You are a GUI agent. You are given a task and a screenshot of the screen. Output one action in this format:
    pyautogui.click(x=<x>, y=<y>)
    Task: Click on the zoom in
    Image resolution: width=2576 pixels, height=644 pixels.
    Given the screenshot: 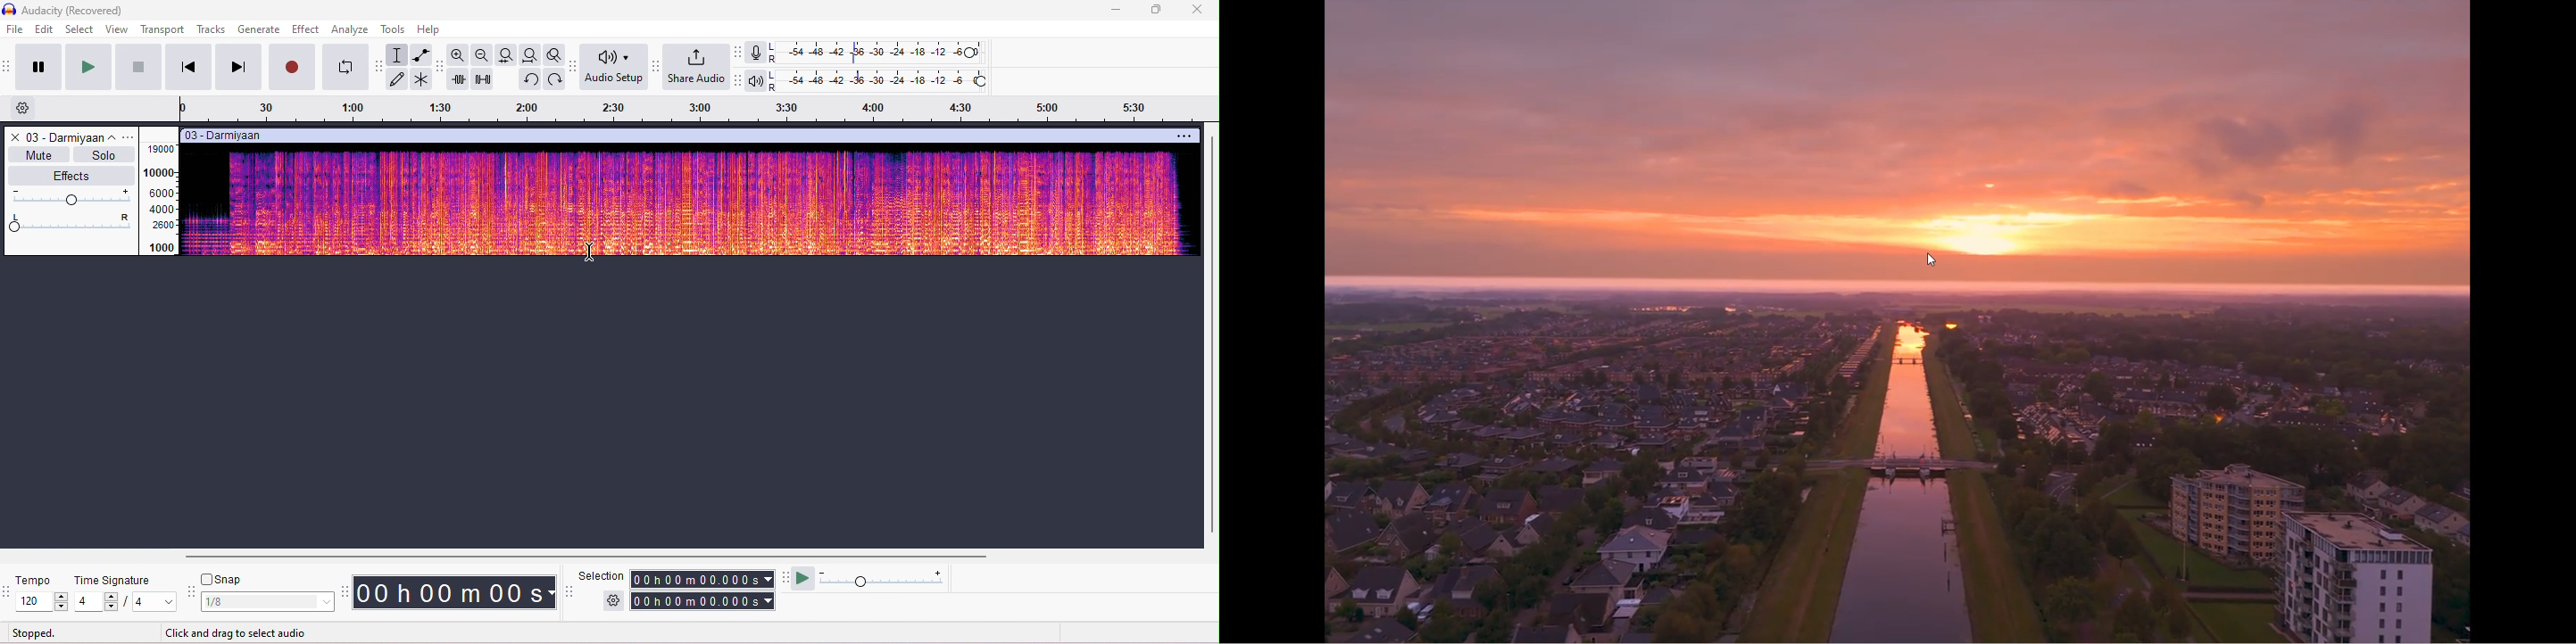 What is the action you would take?
    pyautogui.click(x=460, y=55)
    